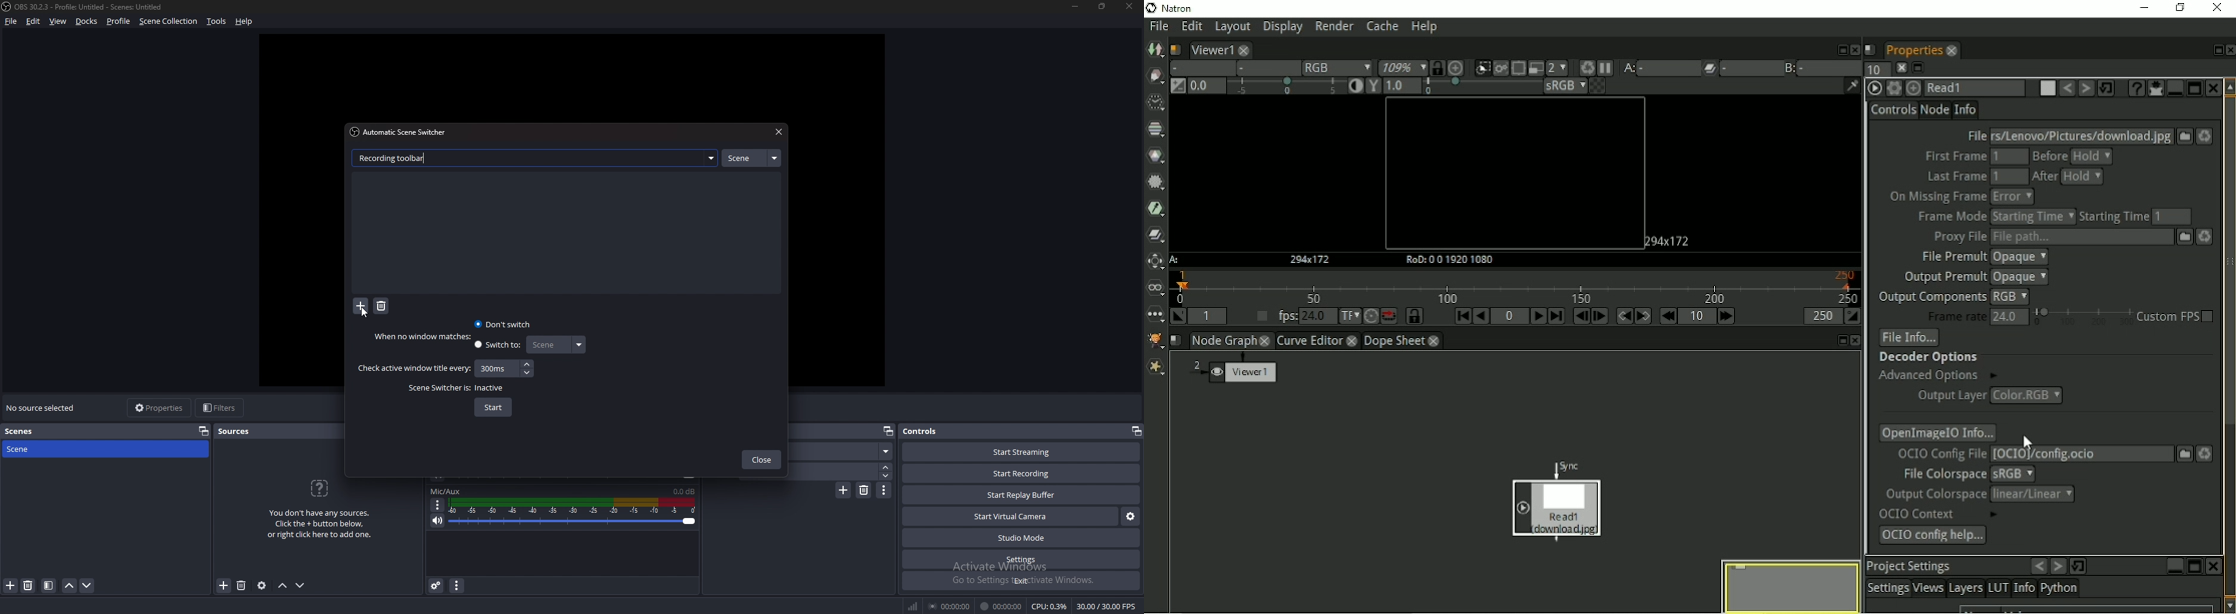 The width and height of the screenshot is (2240, 616). Describe the element at coordinates (1023, 452) in the screenshot. I see `start streaming` at that location.